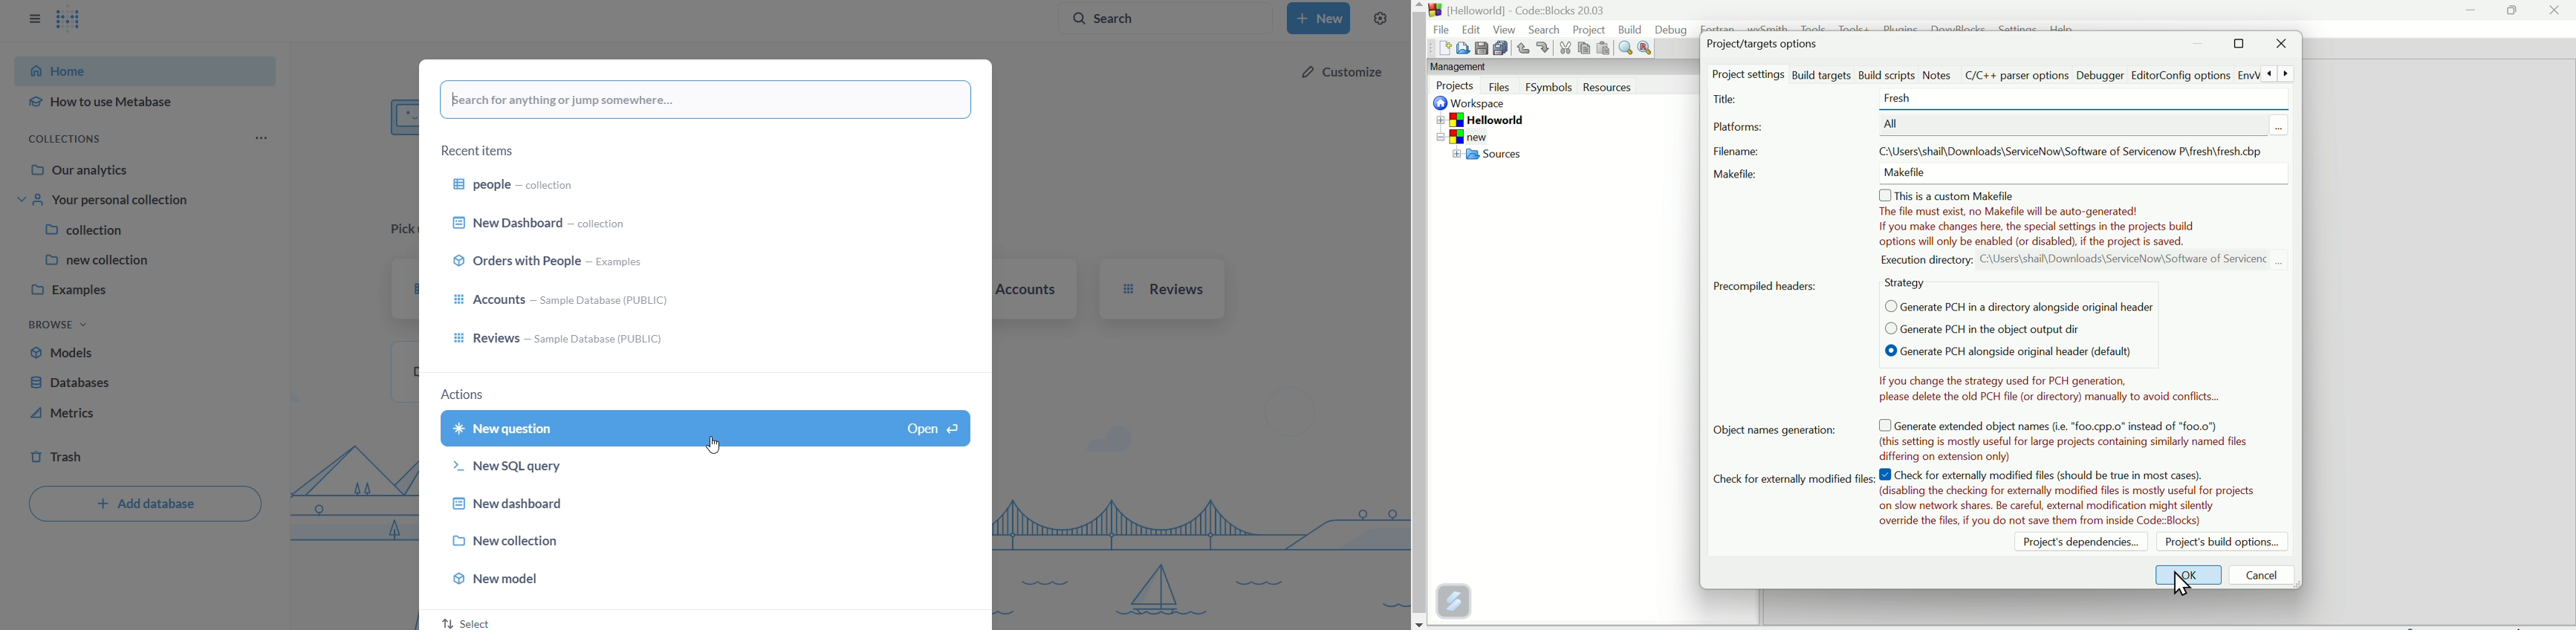 The height and width of the screenshot is (644, 2576). What do you see at coordinates (2072, 149) in the screenshot?
I see `File address` at bounding box center [2072, 149].